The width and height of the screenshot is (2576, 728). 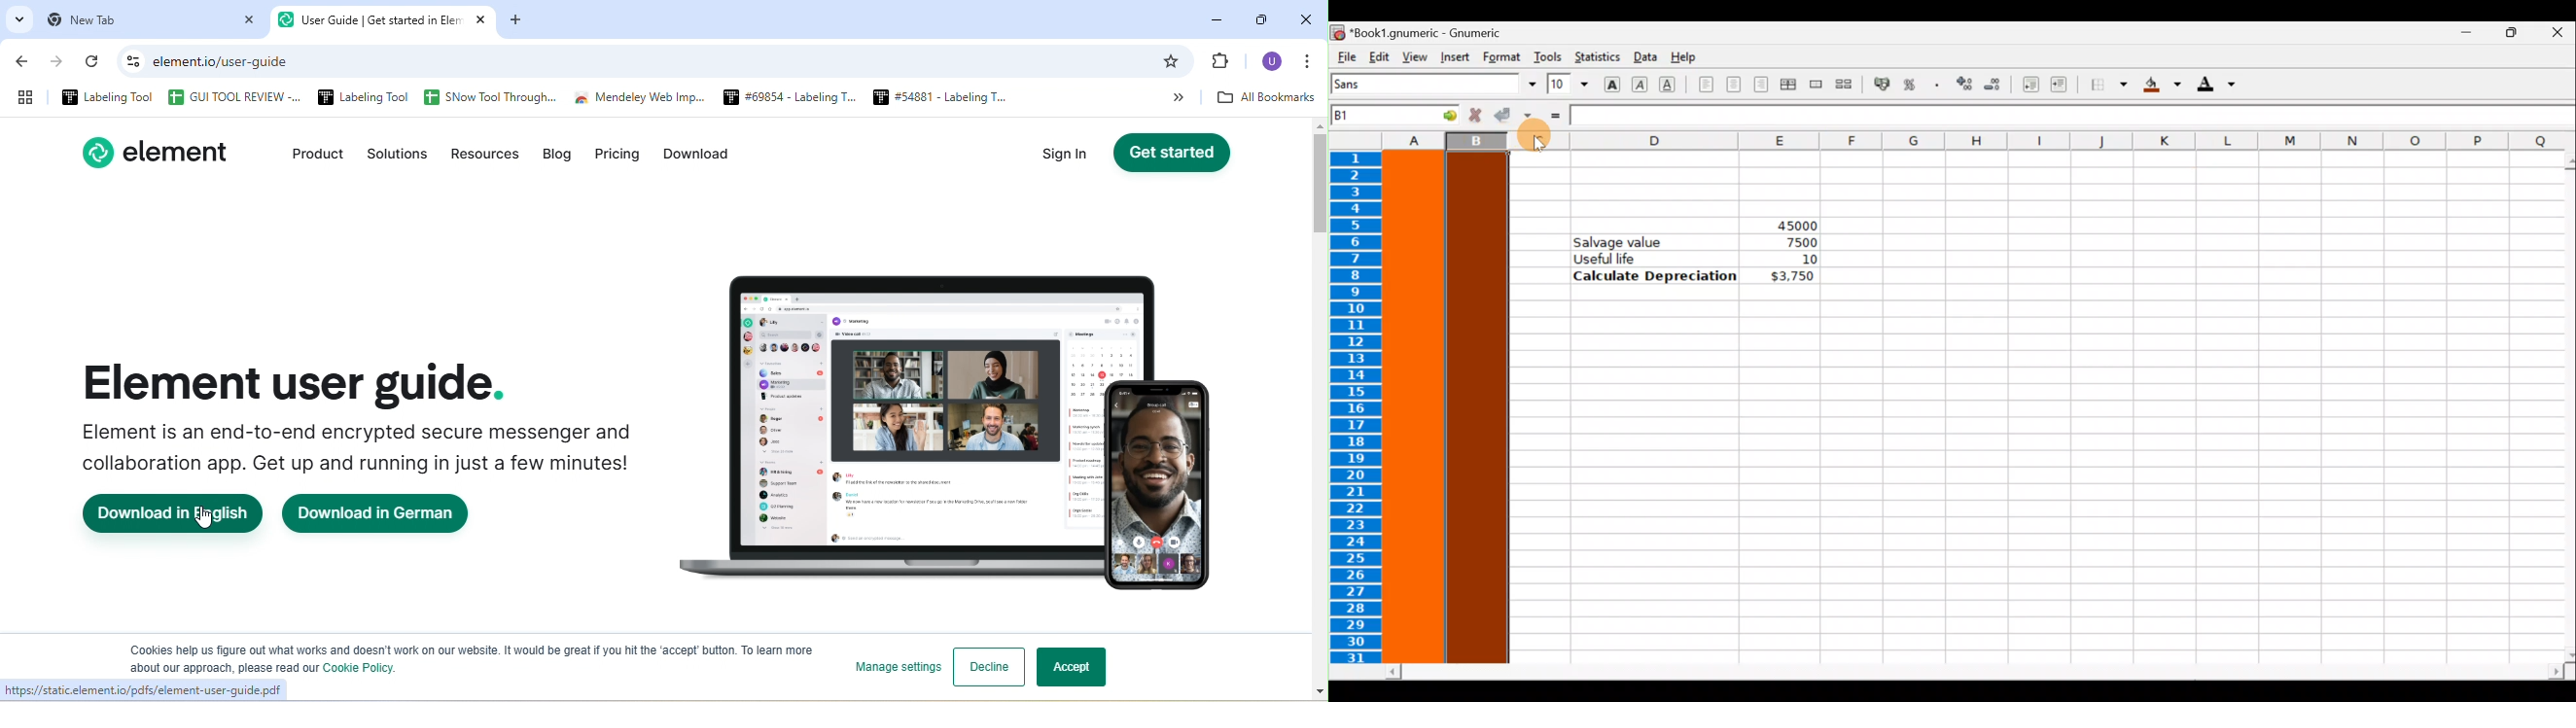 What do you see at coordinates (150, 20) in the screenshot?
I see `new tab` at bounding box center [150, 20].